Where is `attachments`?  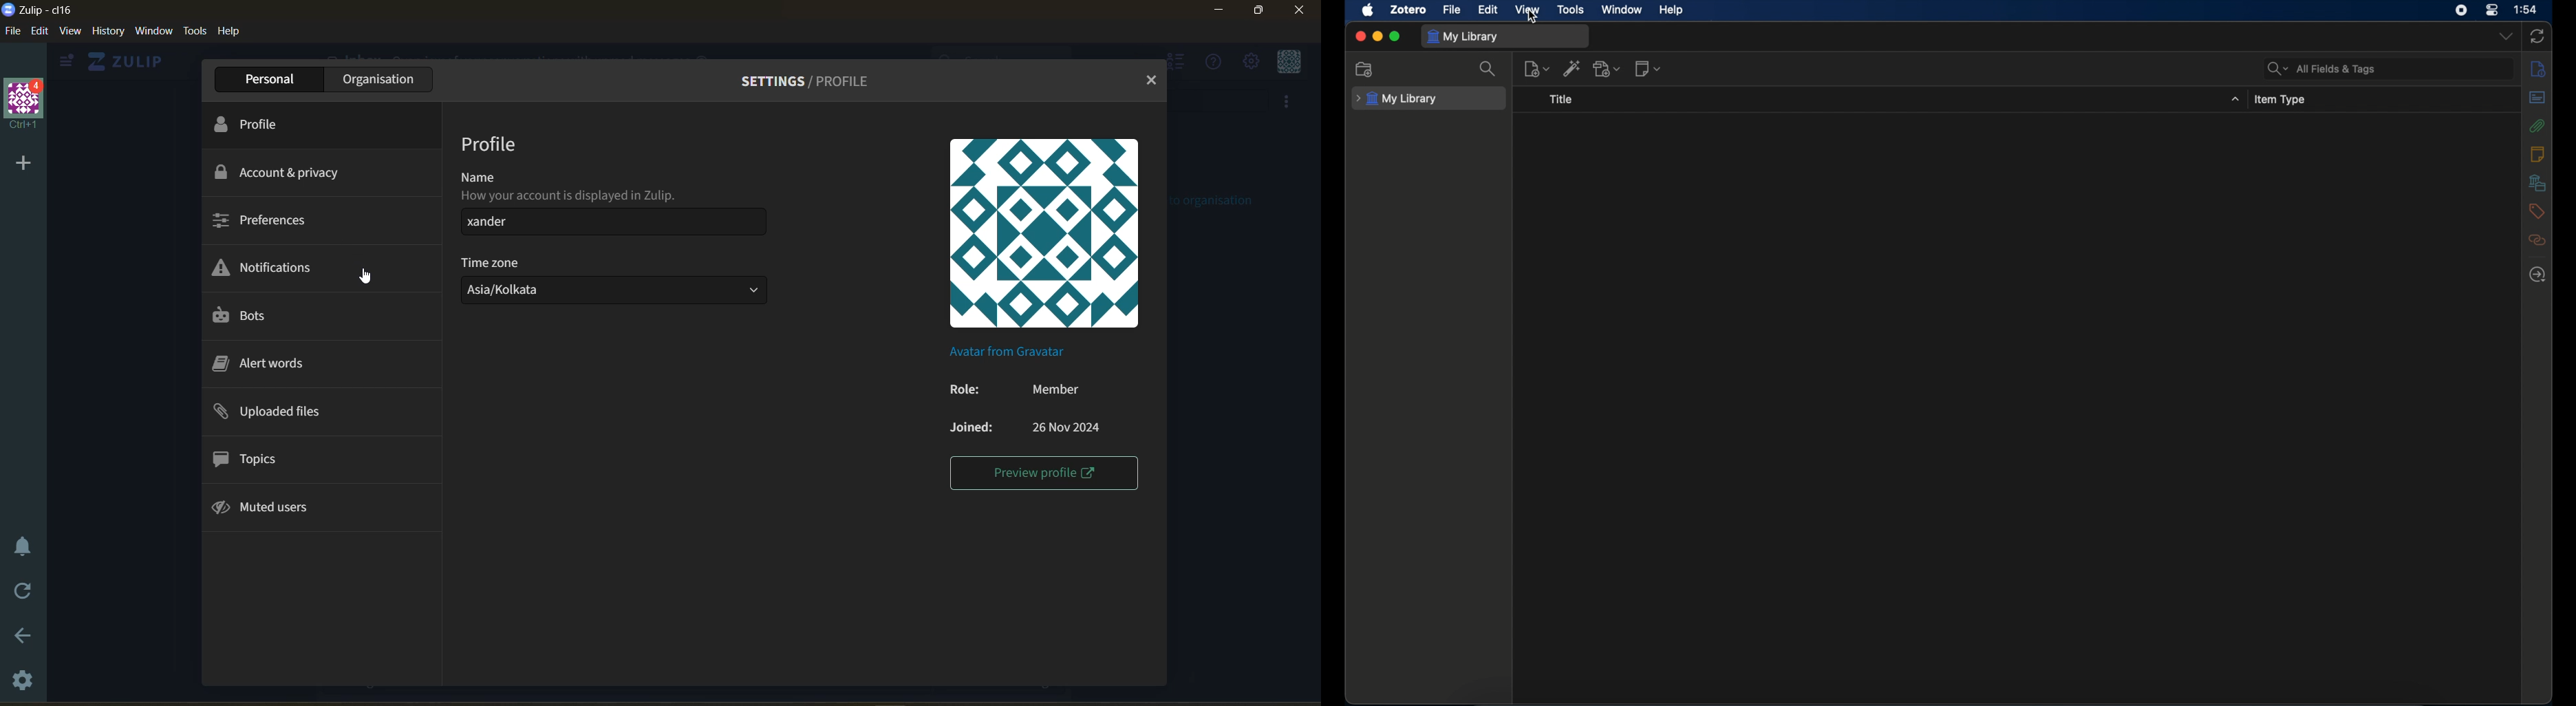
attachments is located at coordinates (2537, 126).